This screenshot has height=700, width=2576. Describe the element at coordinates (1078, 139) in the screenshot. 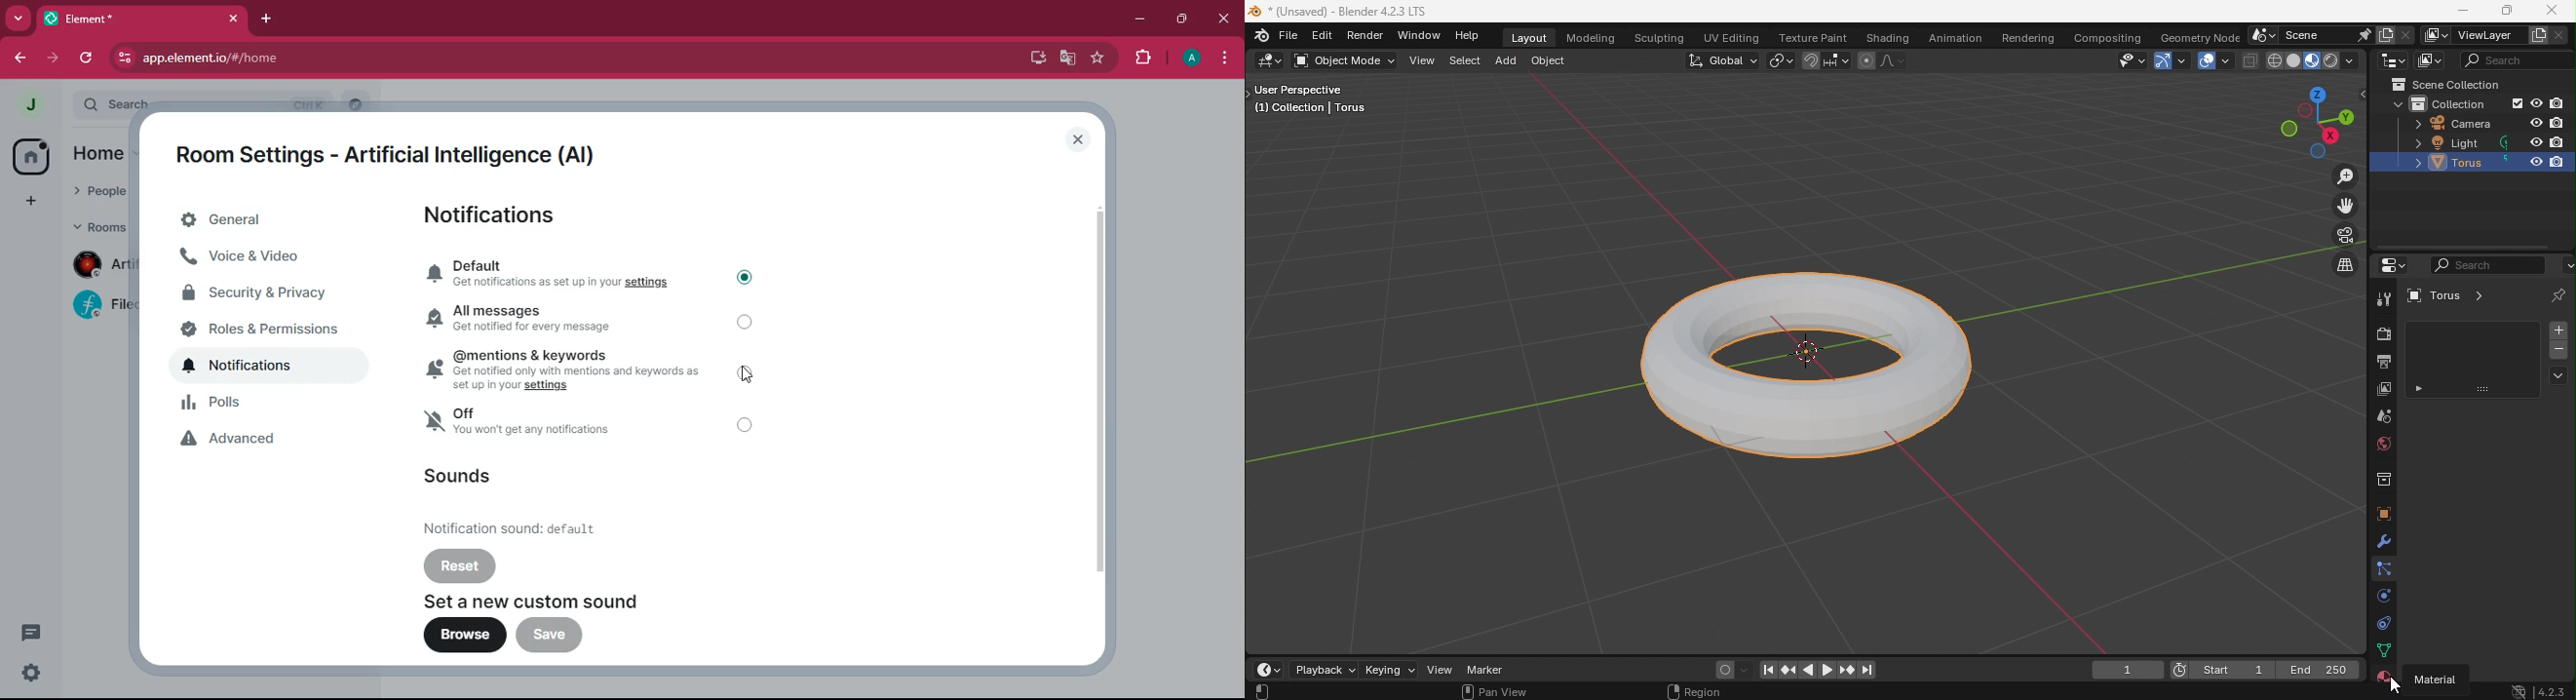

I see `close` at that location.